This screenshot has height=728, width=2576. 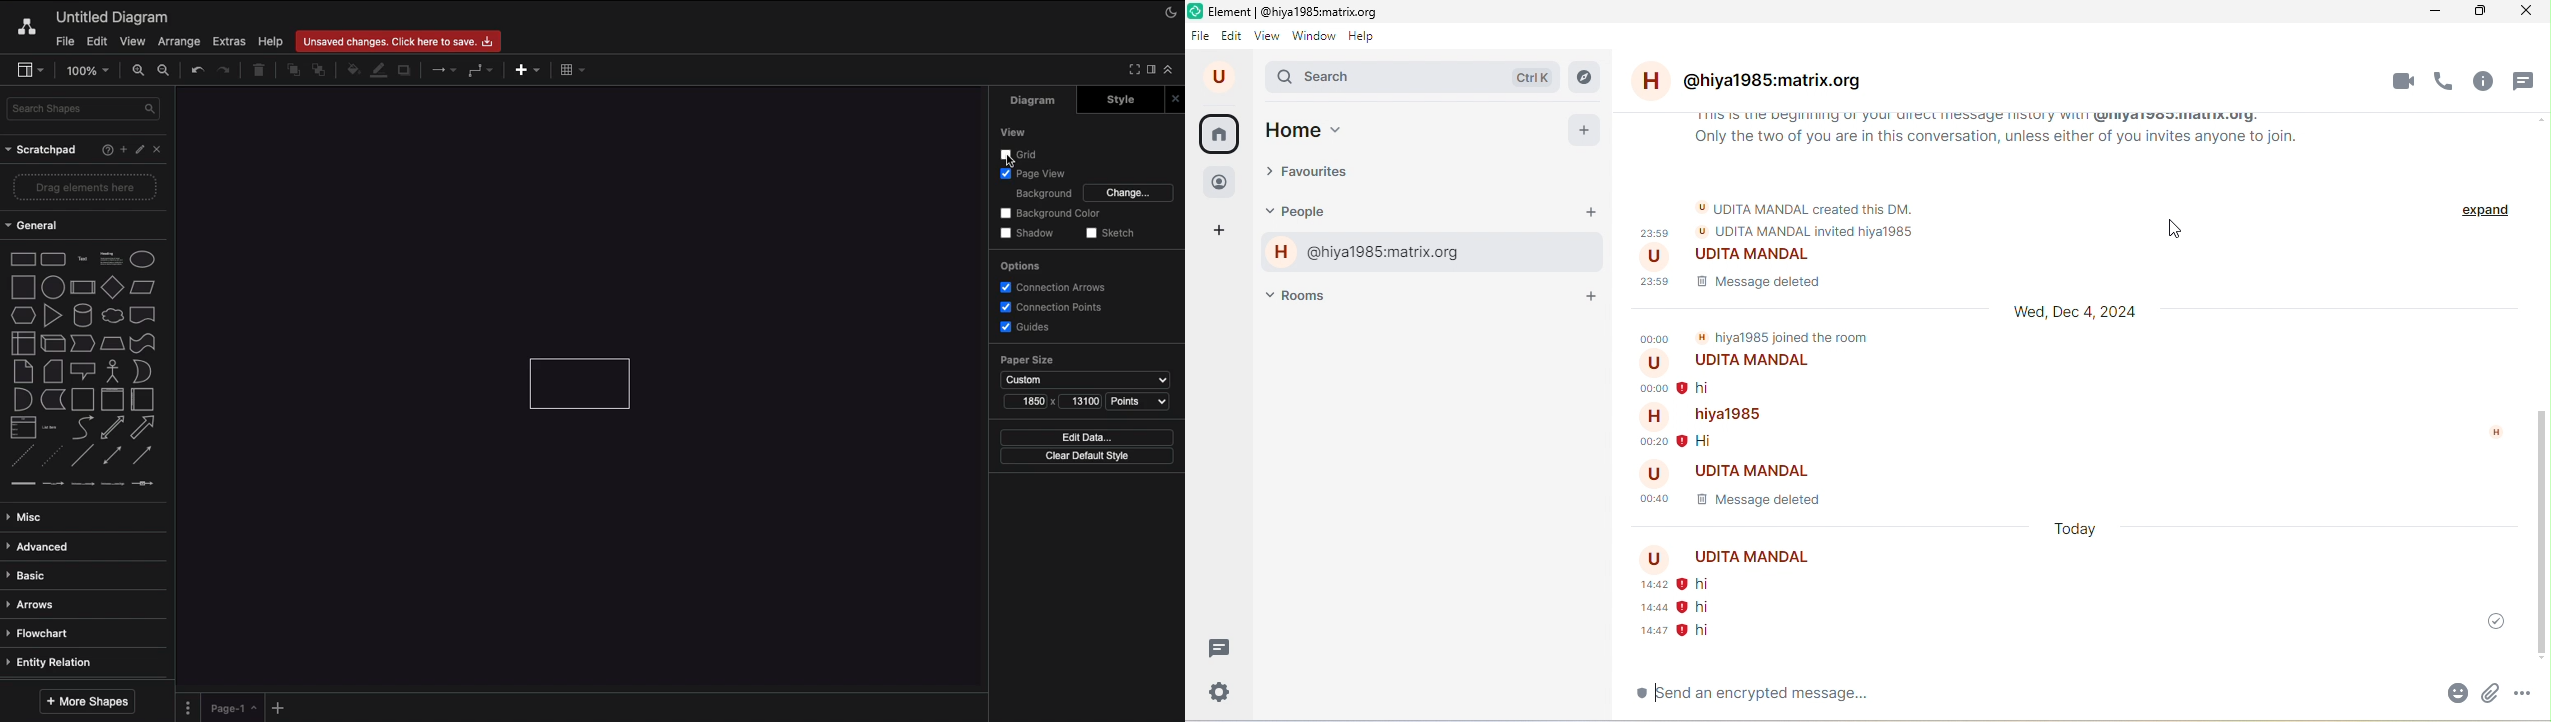 I want to click on room info, so click(x=2487, y=81).